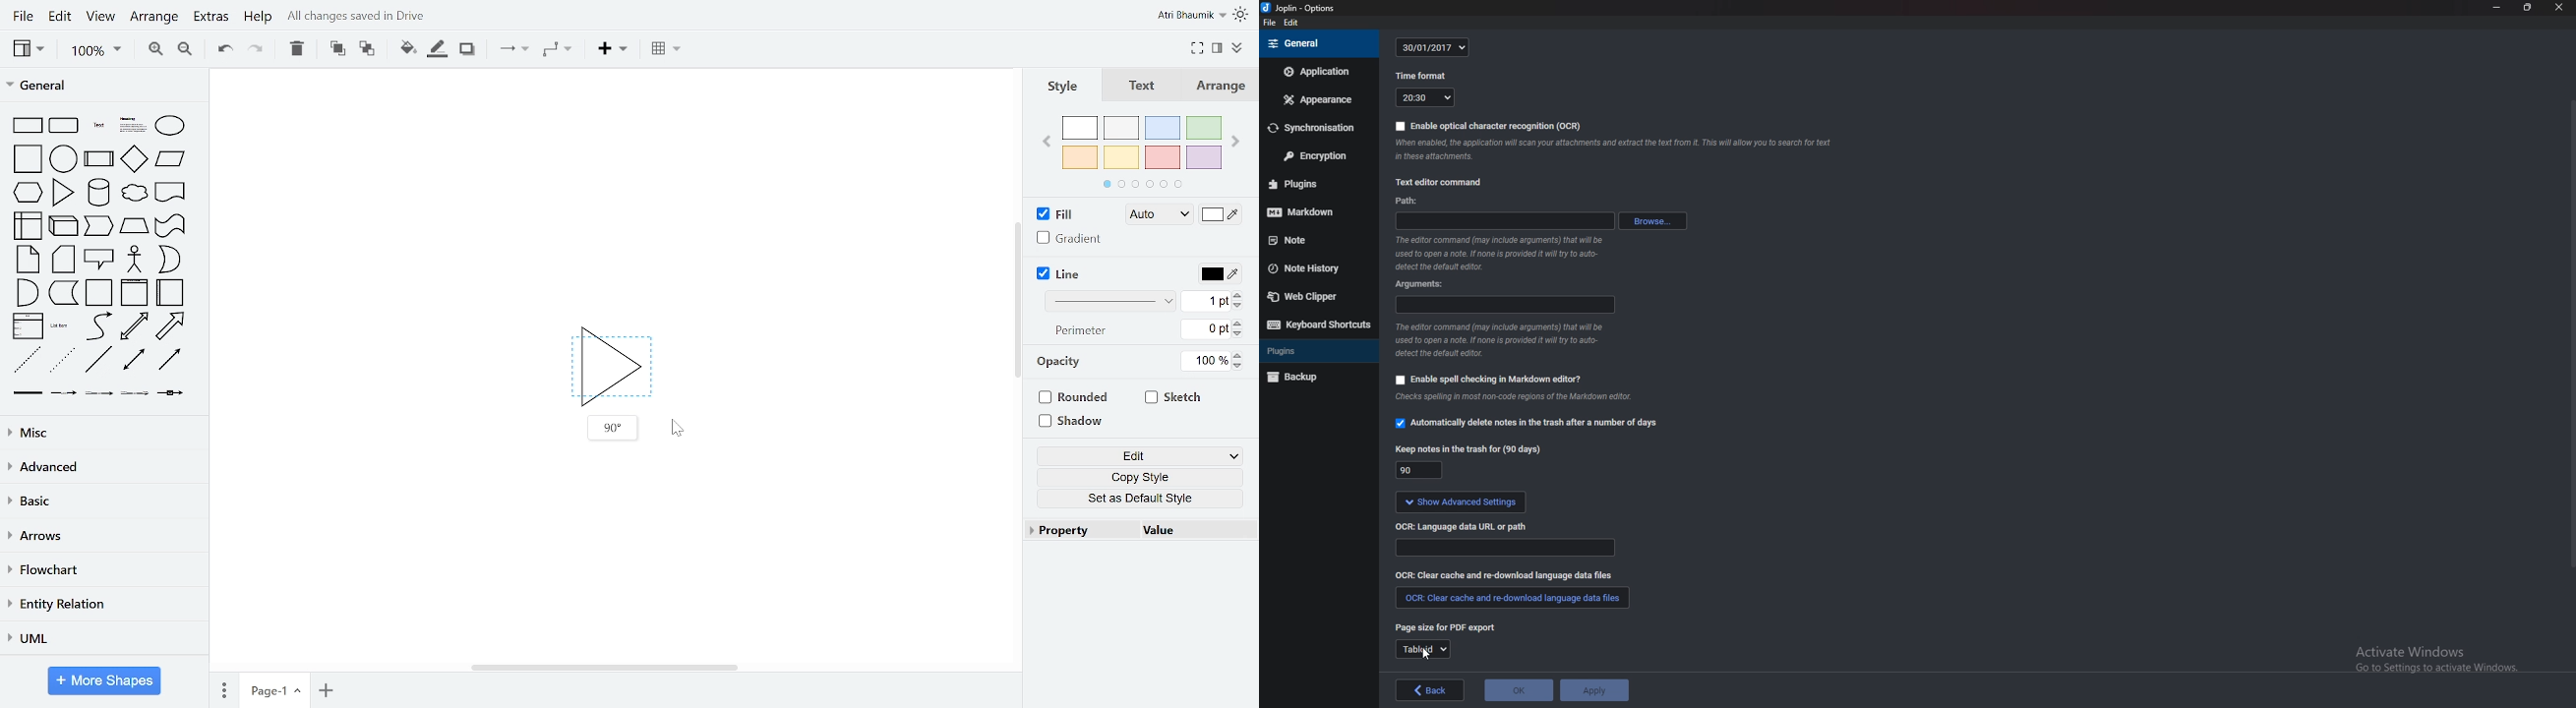 The height and width of the screenshot is (728, 2576). What do you see at coordinates (1434, 47) in the screenshot?
I see `30/01/2017` at bounding box center [1434, 47].